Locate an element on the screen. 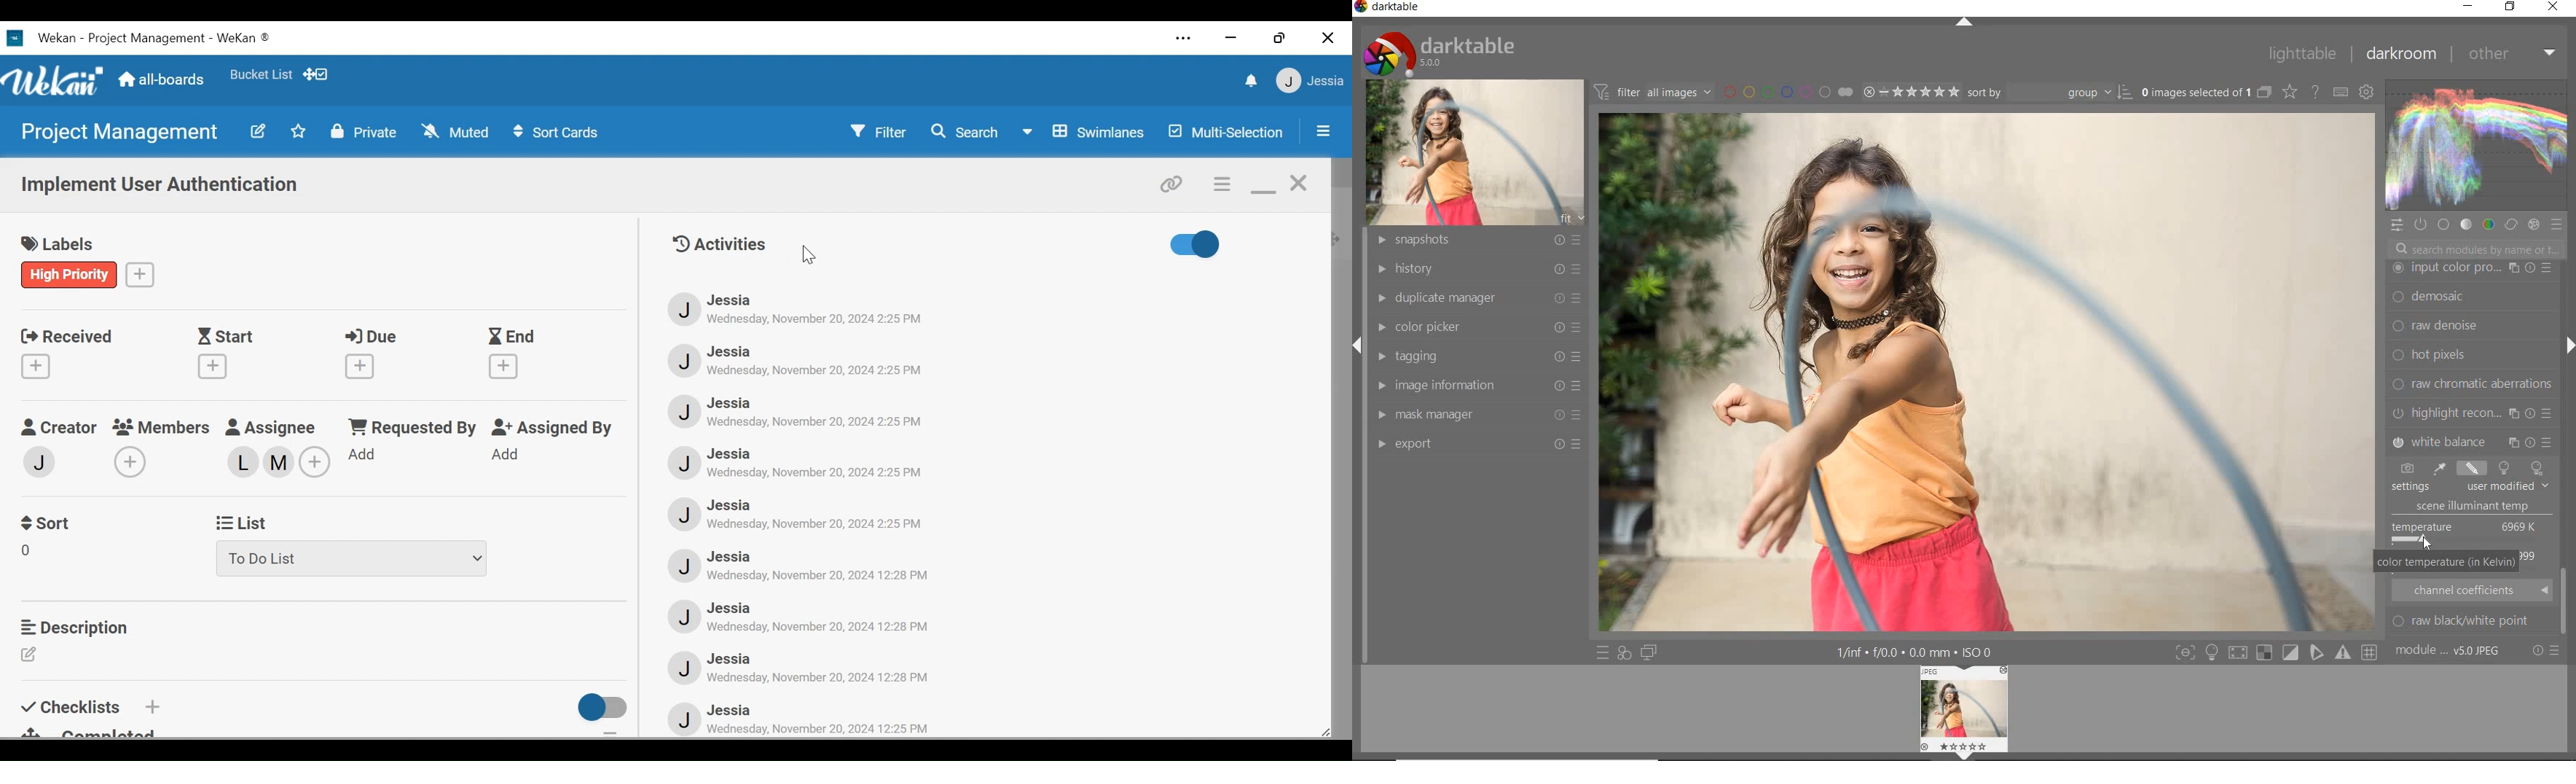 The width and height of the screenshot is (2576, 784). image is located at coordinates (1477, 151).